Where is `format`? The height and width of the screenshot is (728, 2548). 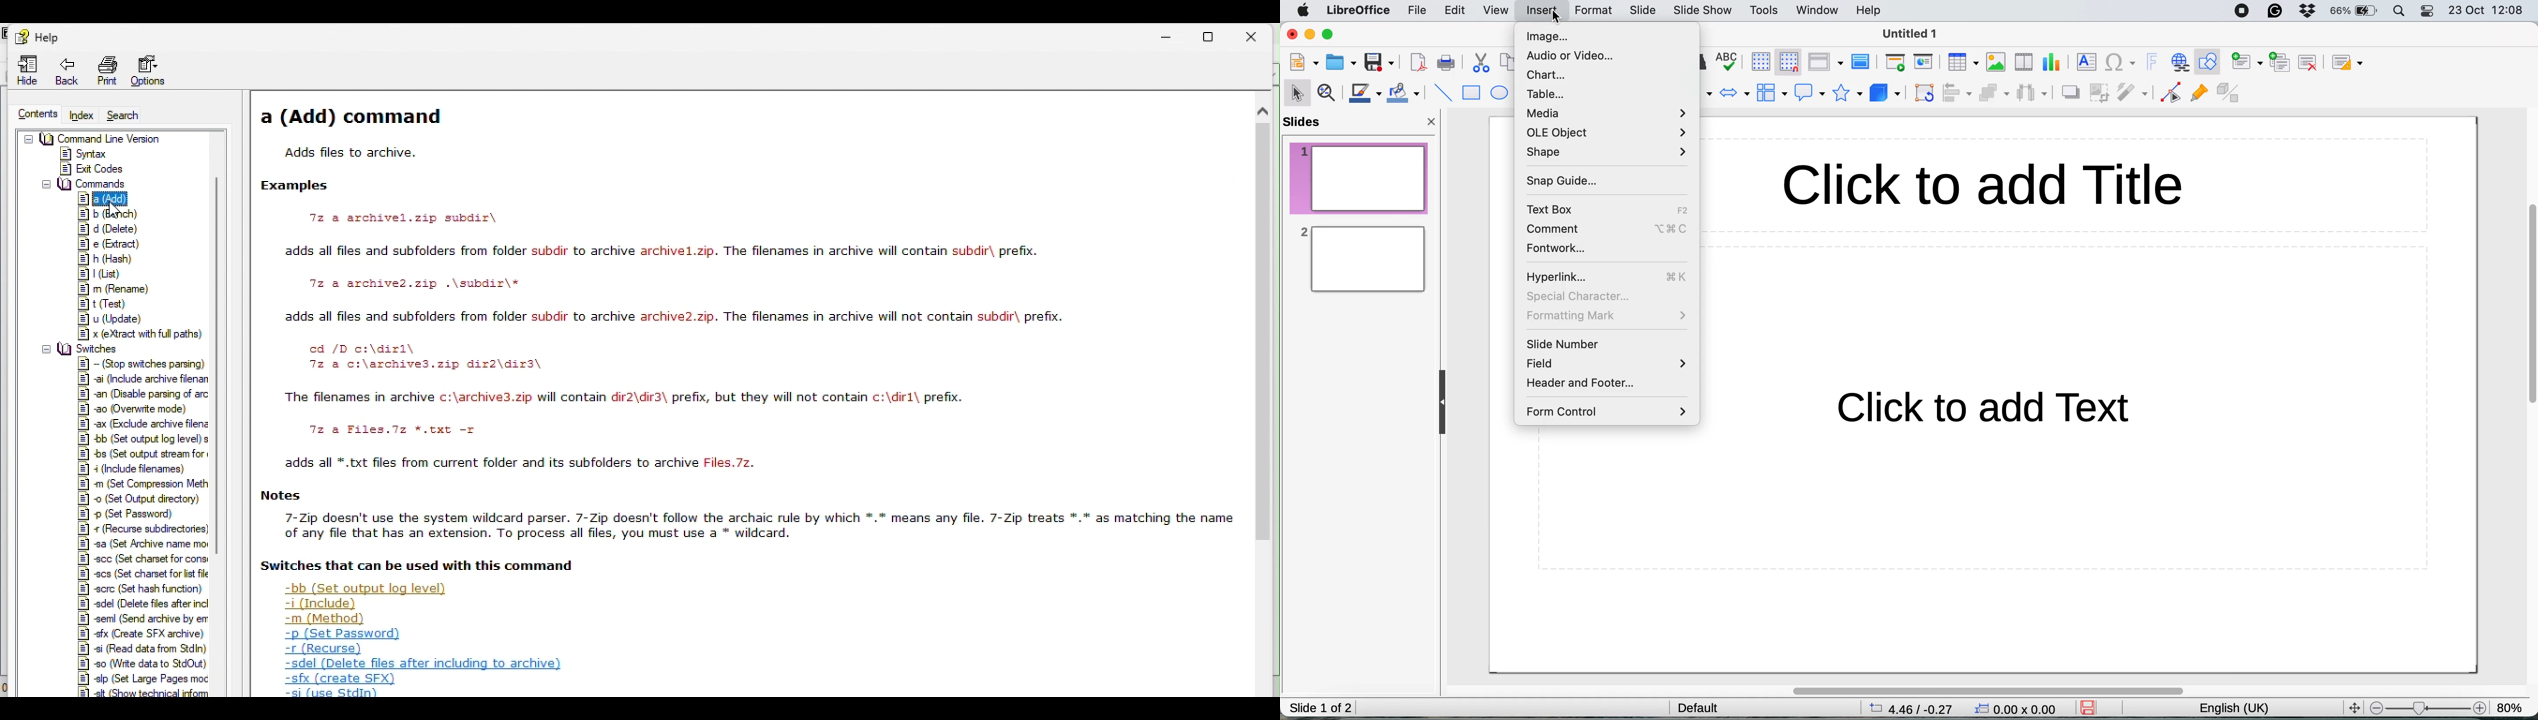
format is located at coordinates (1596, 11).